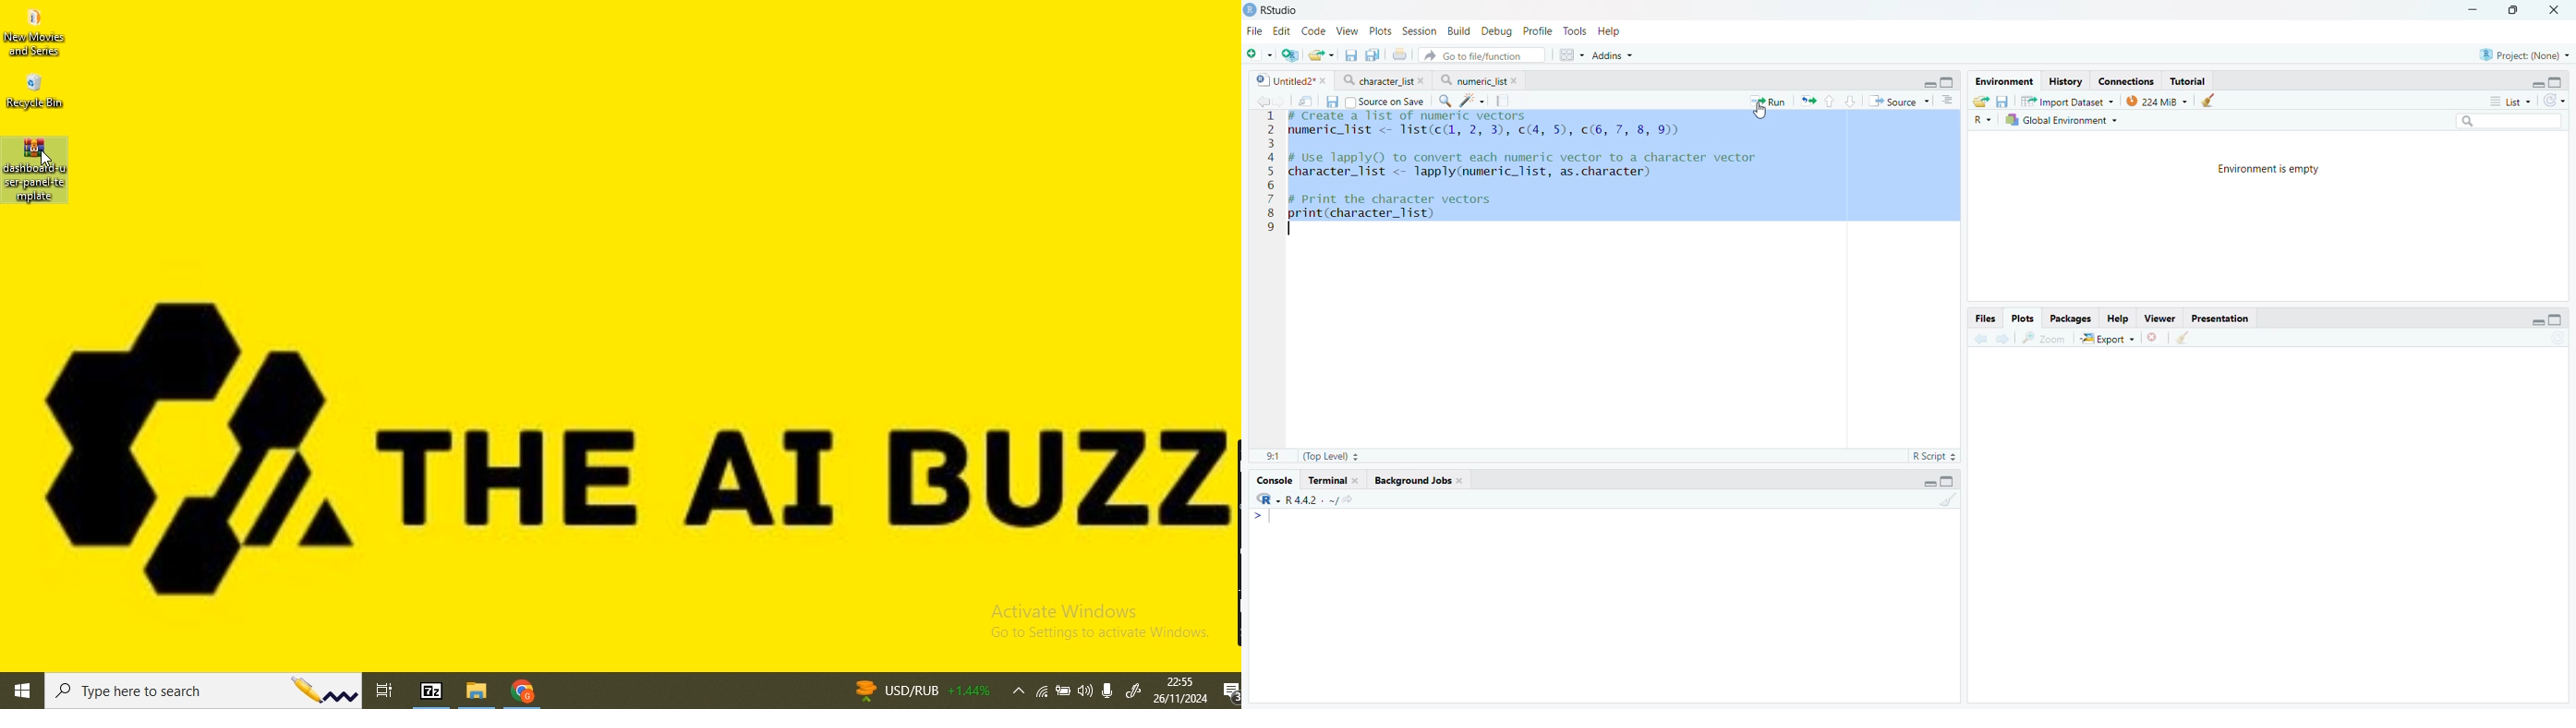  What do you see at coordinates (206, 691) in the screenshot?
I see `search bar` at bounding box center [206, 691].